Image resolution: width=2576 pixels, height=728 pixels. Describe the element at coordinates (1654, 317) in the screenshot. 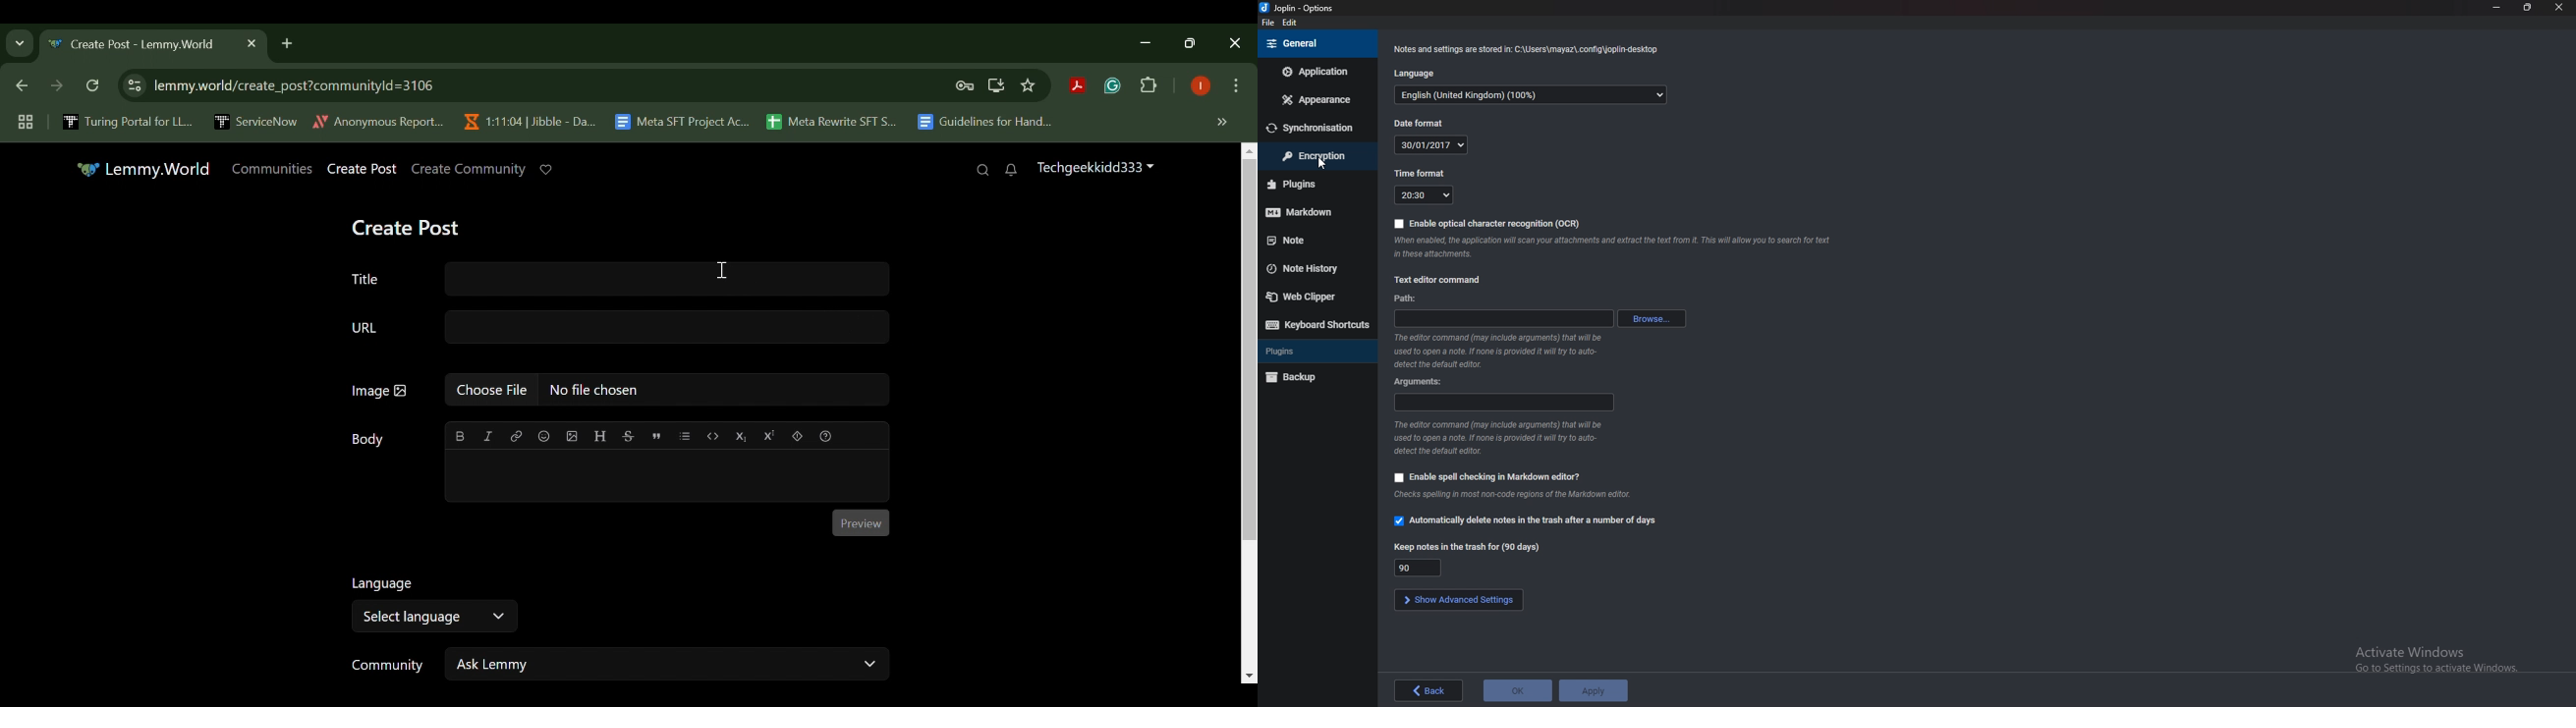

I see `browse for path` at that location.